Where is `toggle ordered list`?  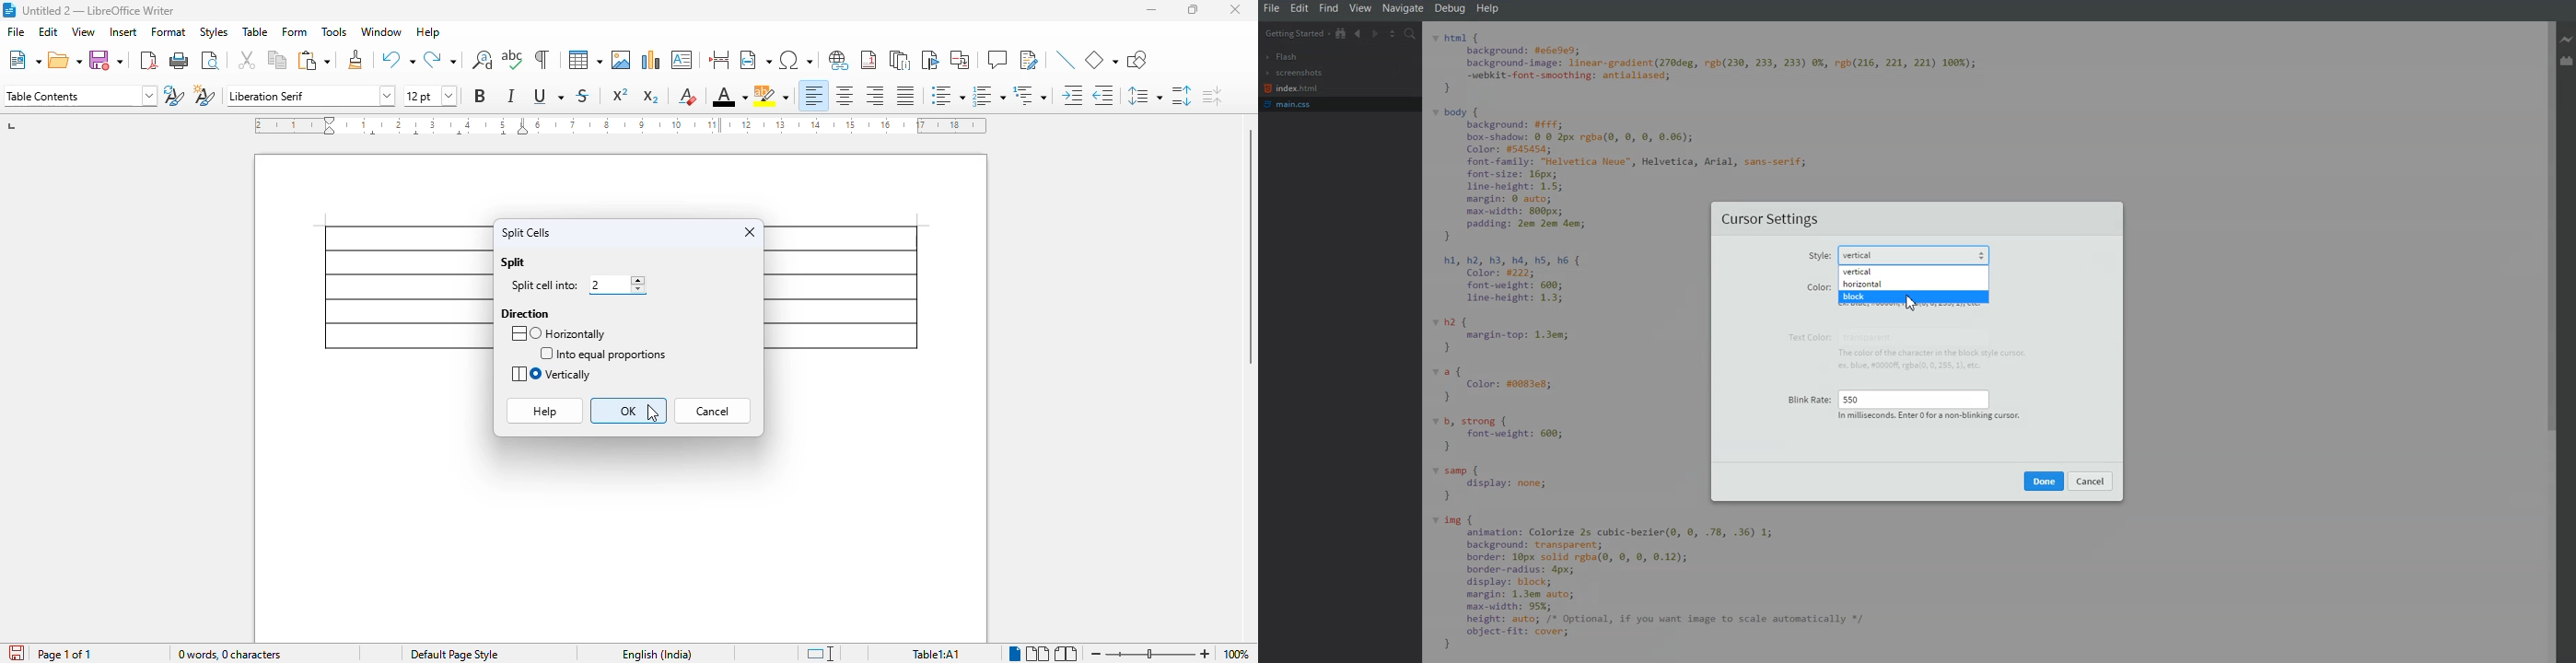
toggle ordered list is located at coordinates (989, 96).